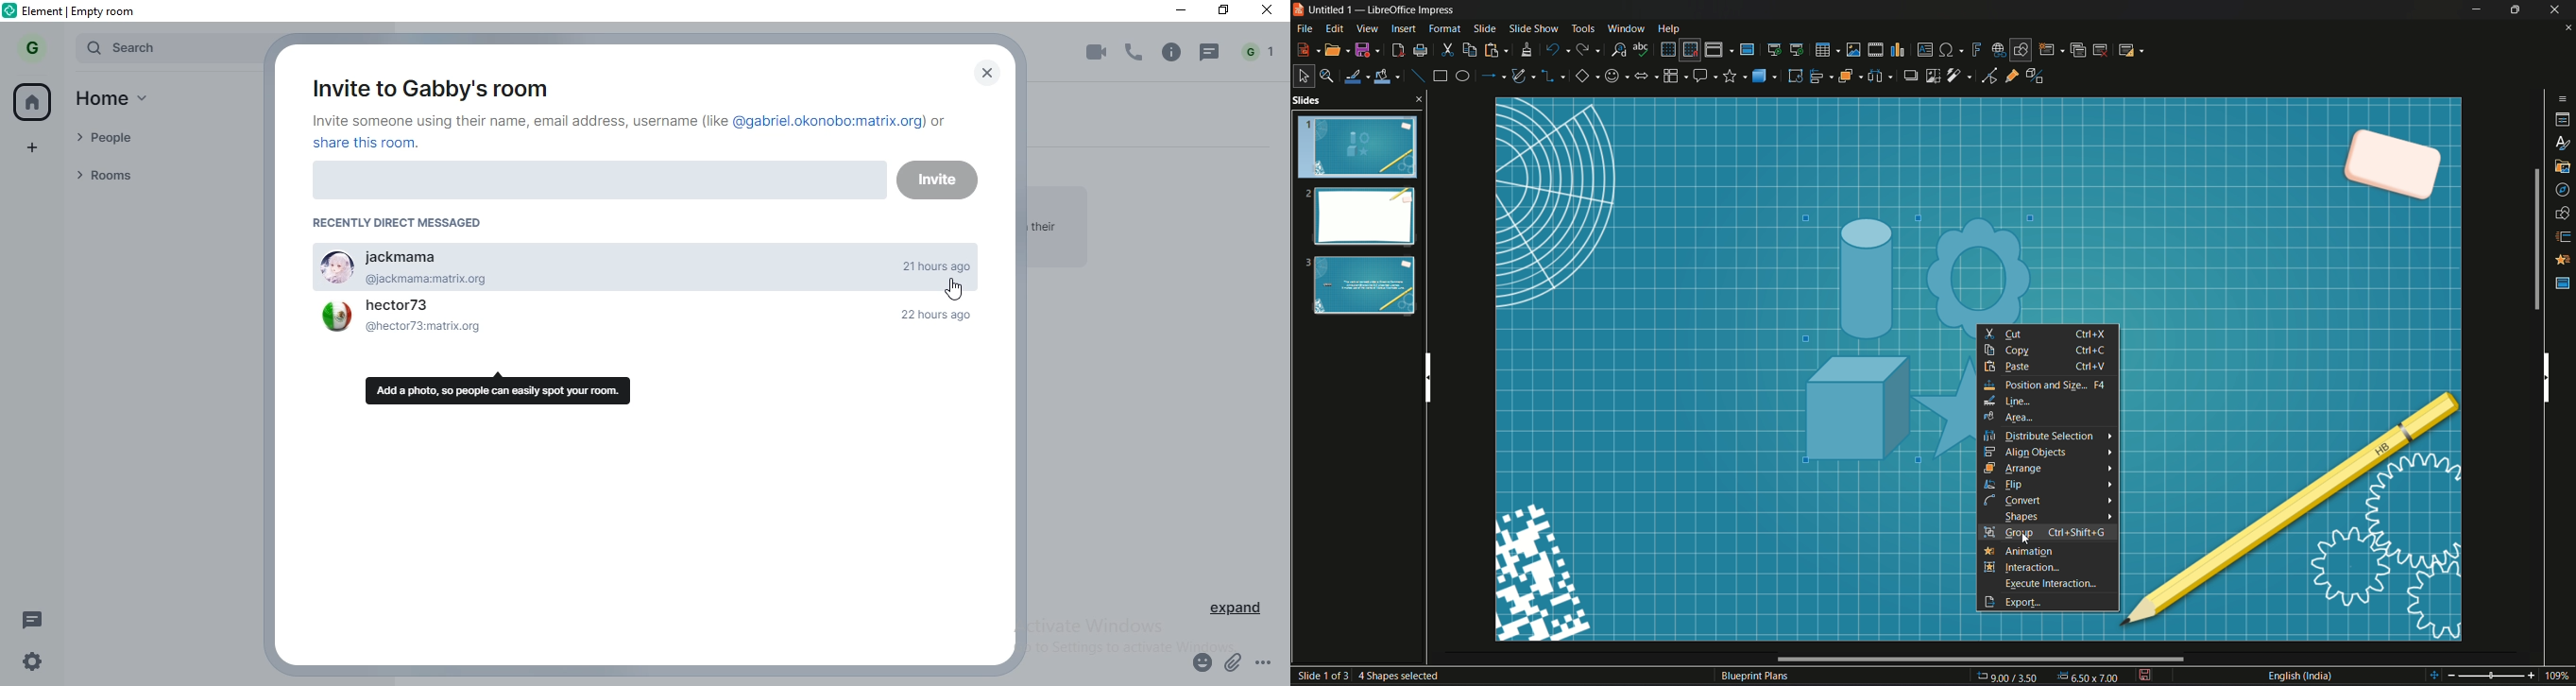 The width and height of the screenshot is (2576, 700). I want to click on lines and arrow, so click(1492, 76).